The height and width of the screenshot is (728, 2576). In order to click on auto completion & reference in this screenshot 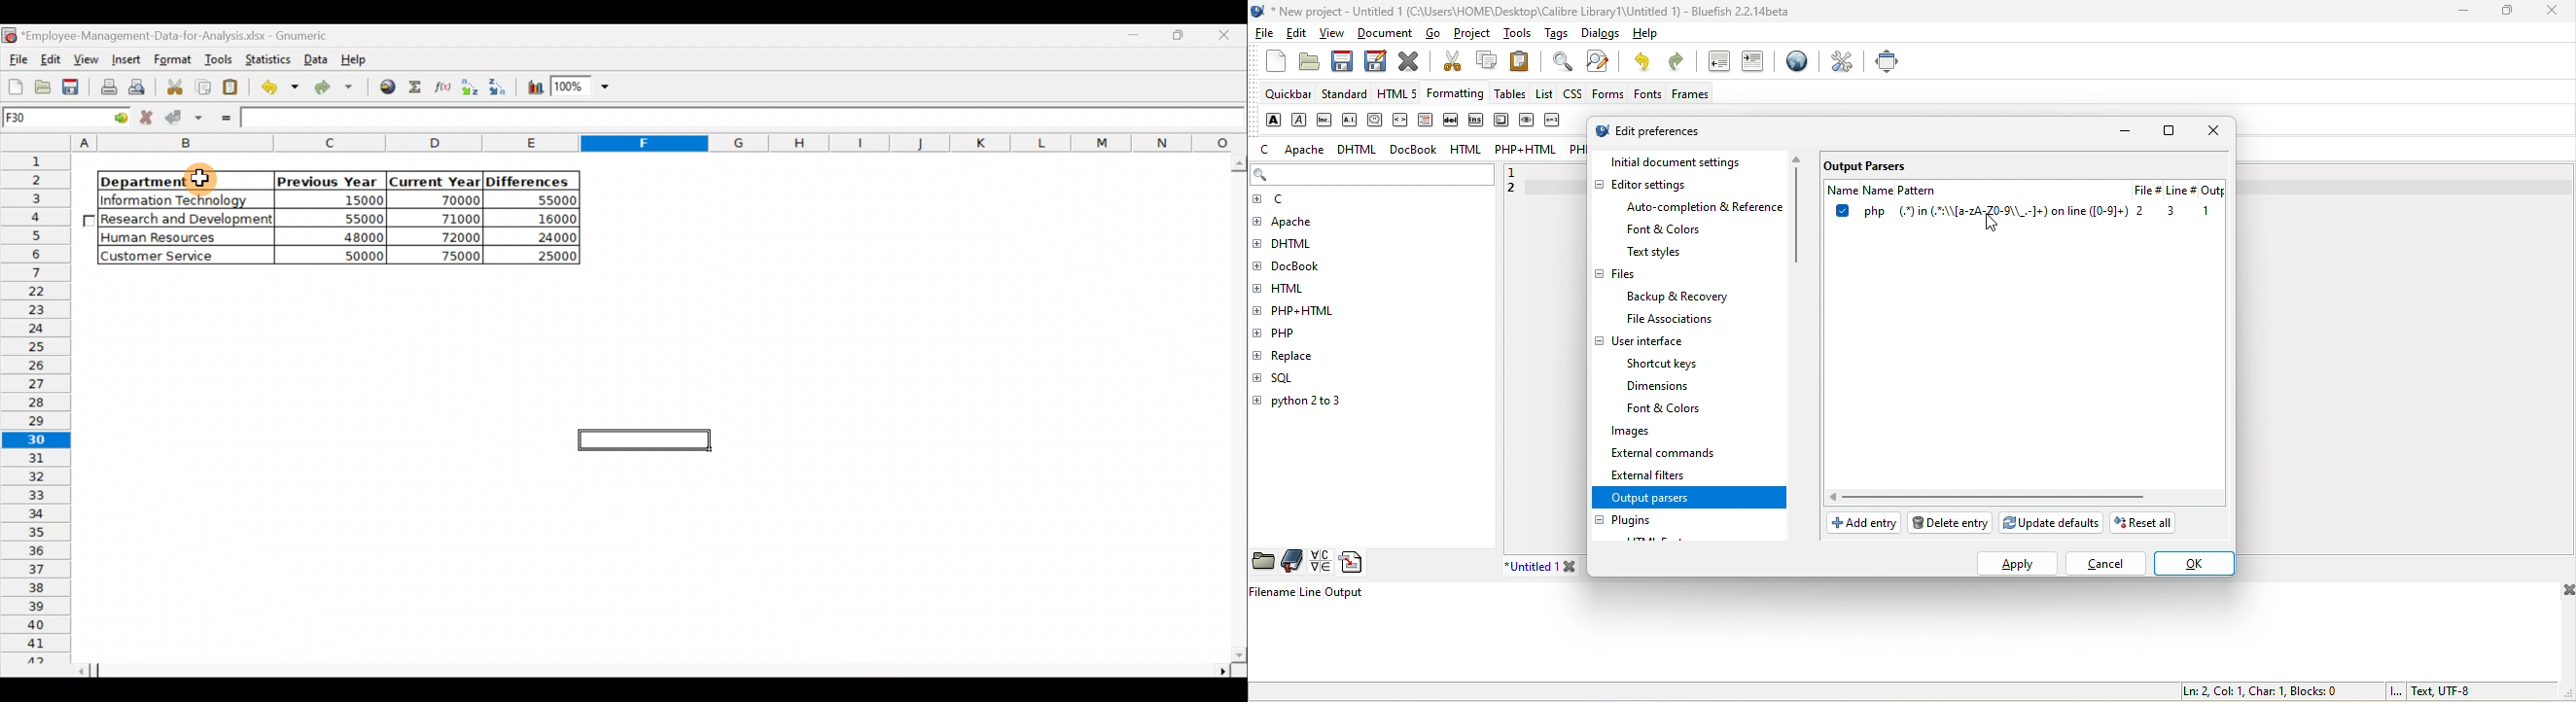, I will do `click(1709, 207)`.